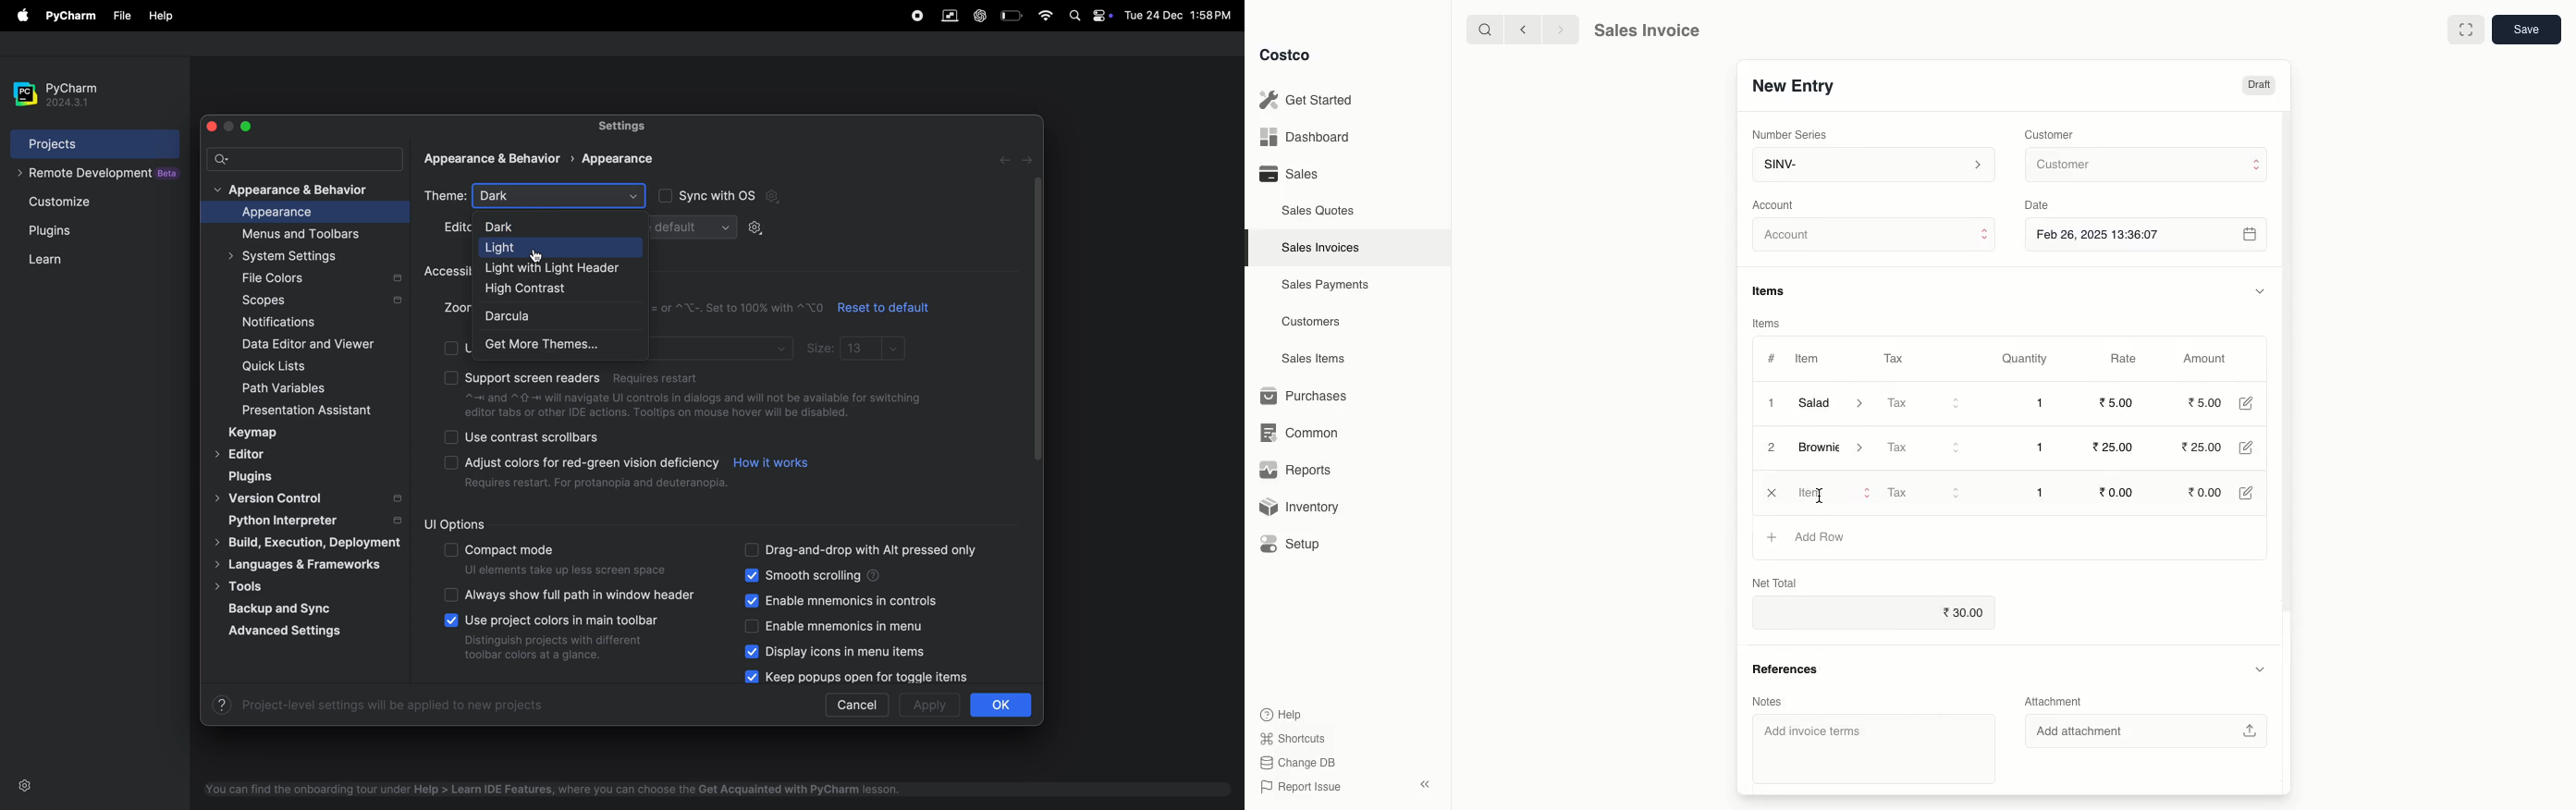  I want to click on Items, so click(1775, 290).